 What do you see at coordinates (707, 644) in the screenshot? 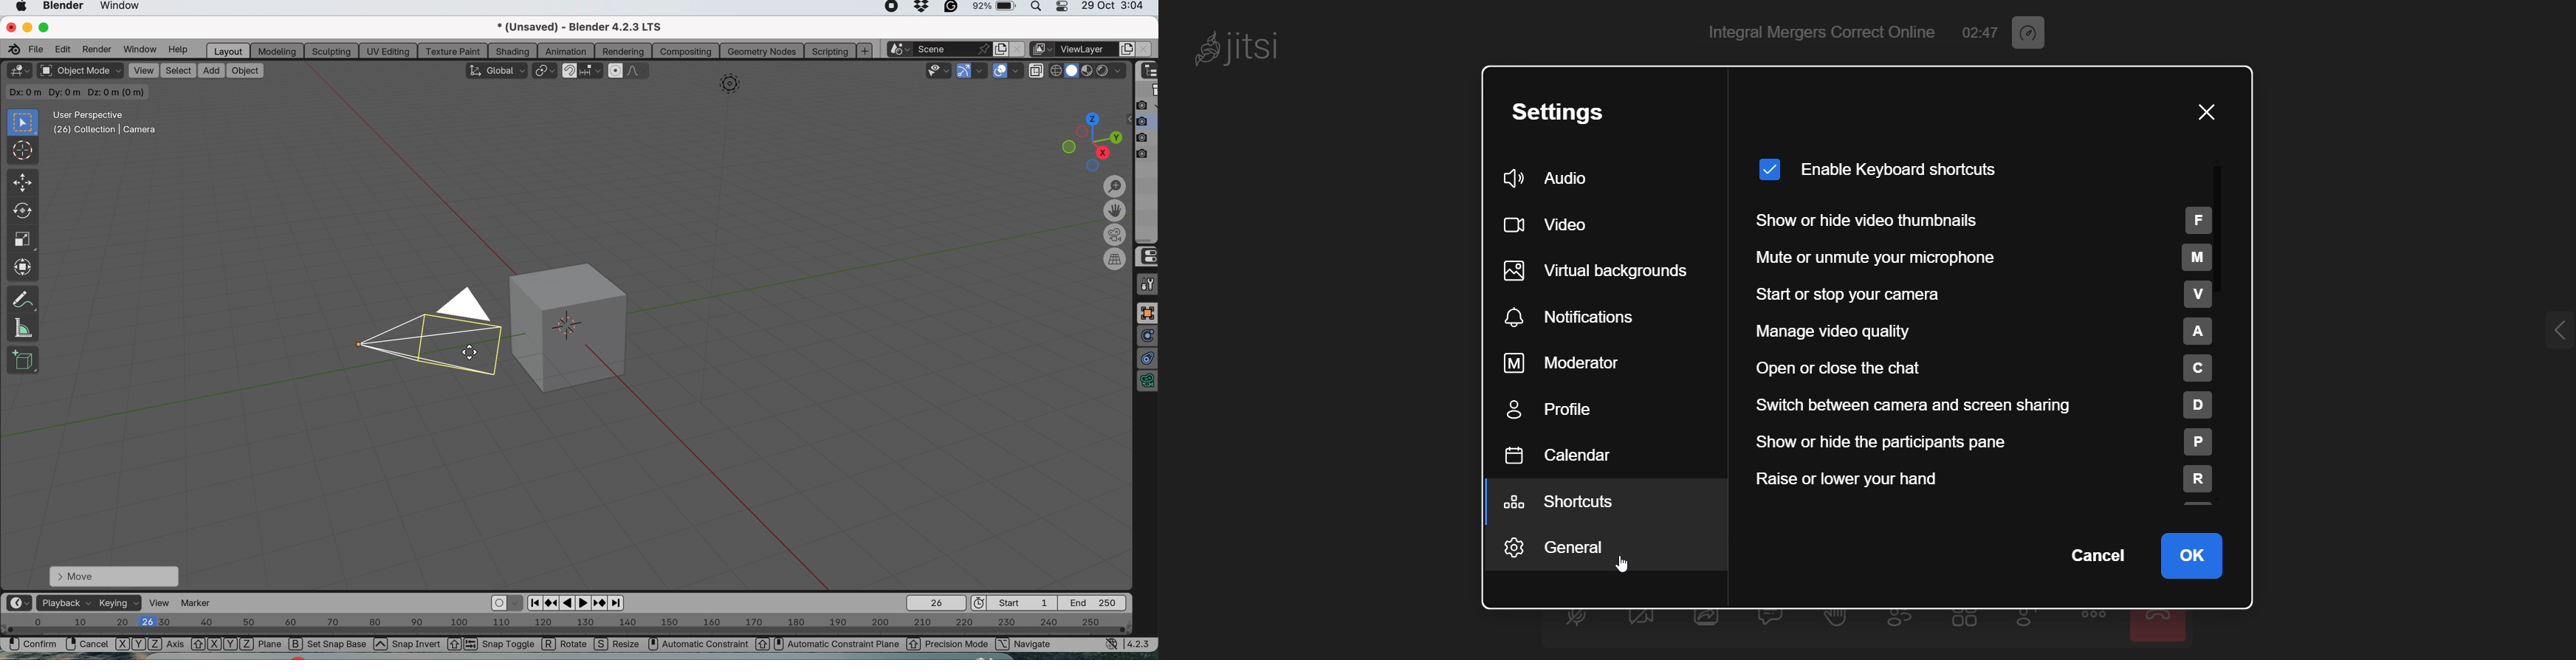
I see `Automatic constraint` at bounding box center [707, 644].